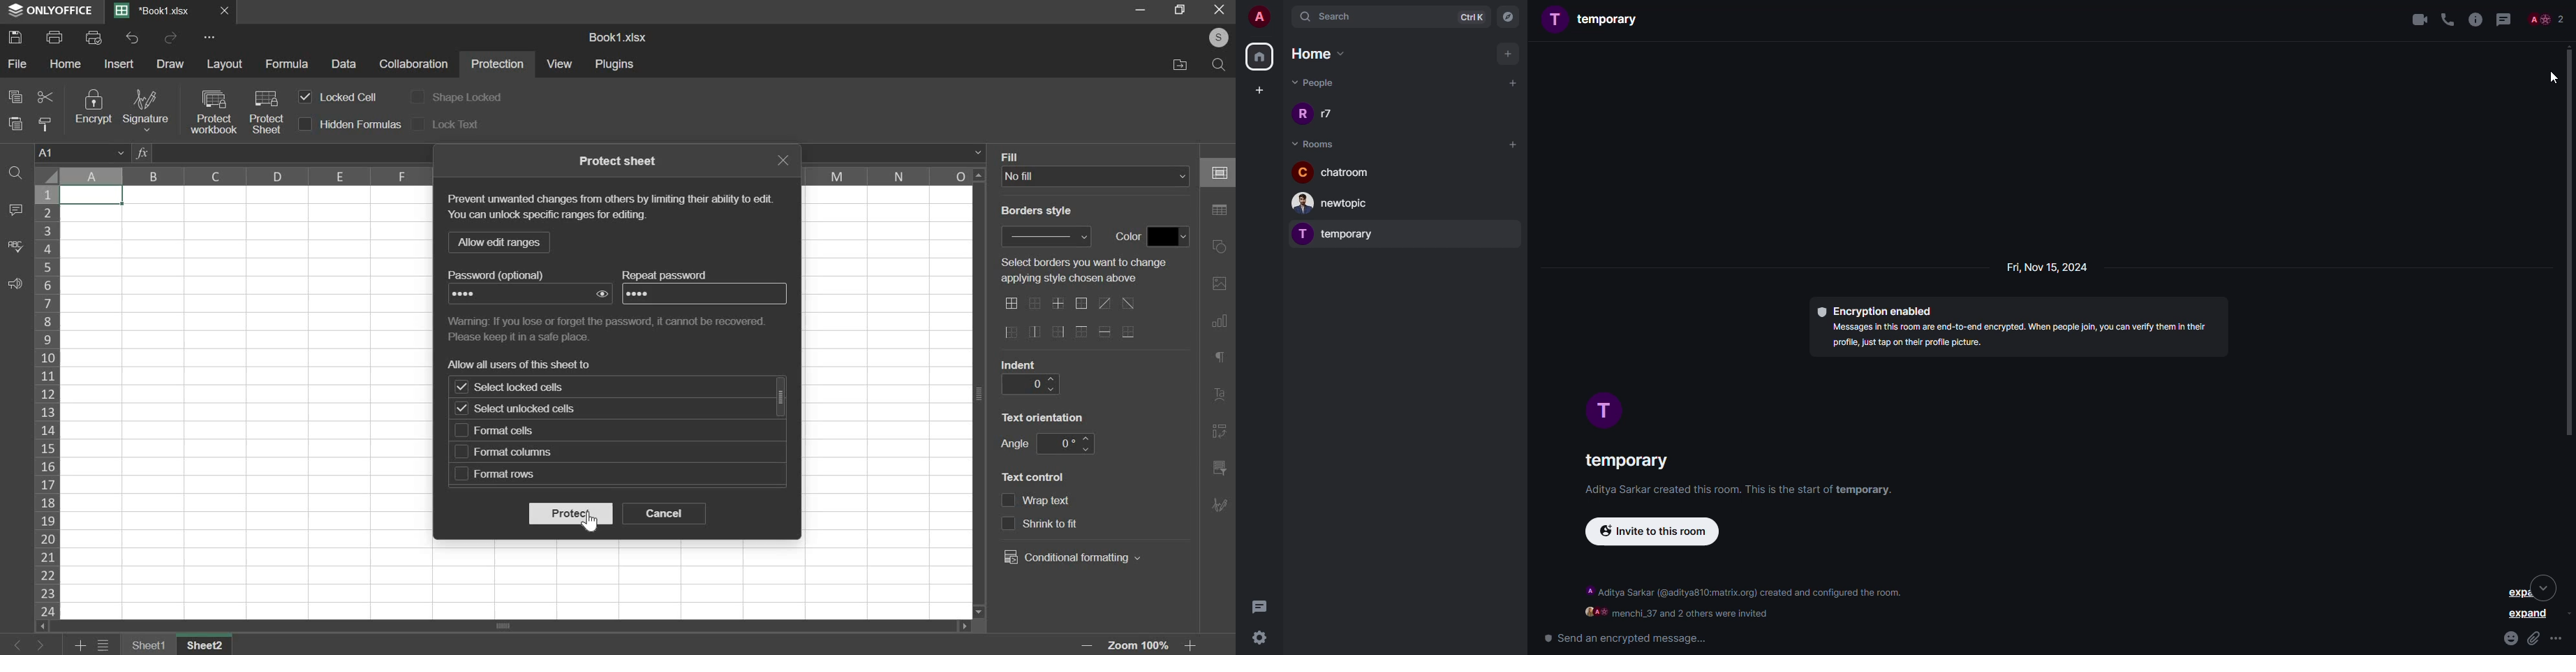 The width and height of the screenshot is (2576, 672). What do you see at coordinates (1219, 467) in the screenshot?
I see `right side bar` at bounding box center [1219, 467].